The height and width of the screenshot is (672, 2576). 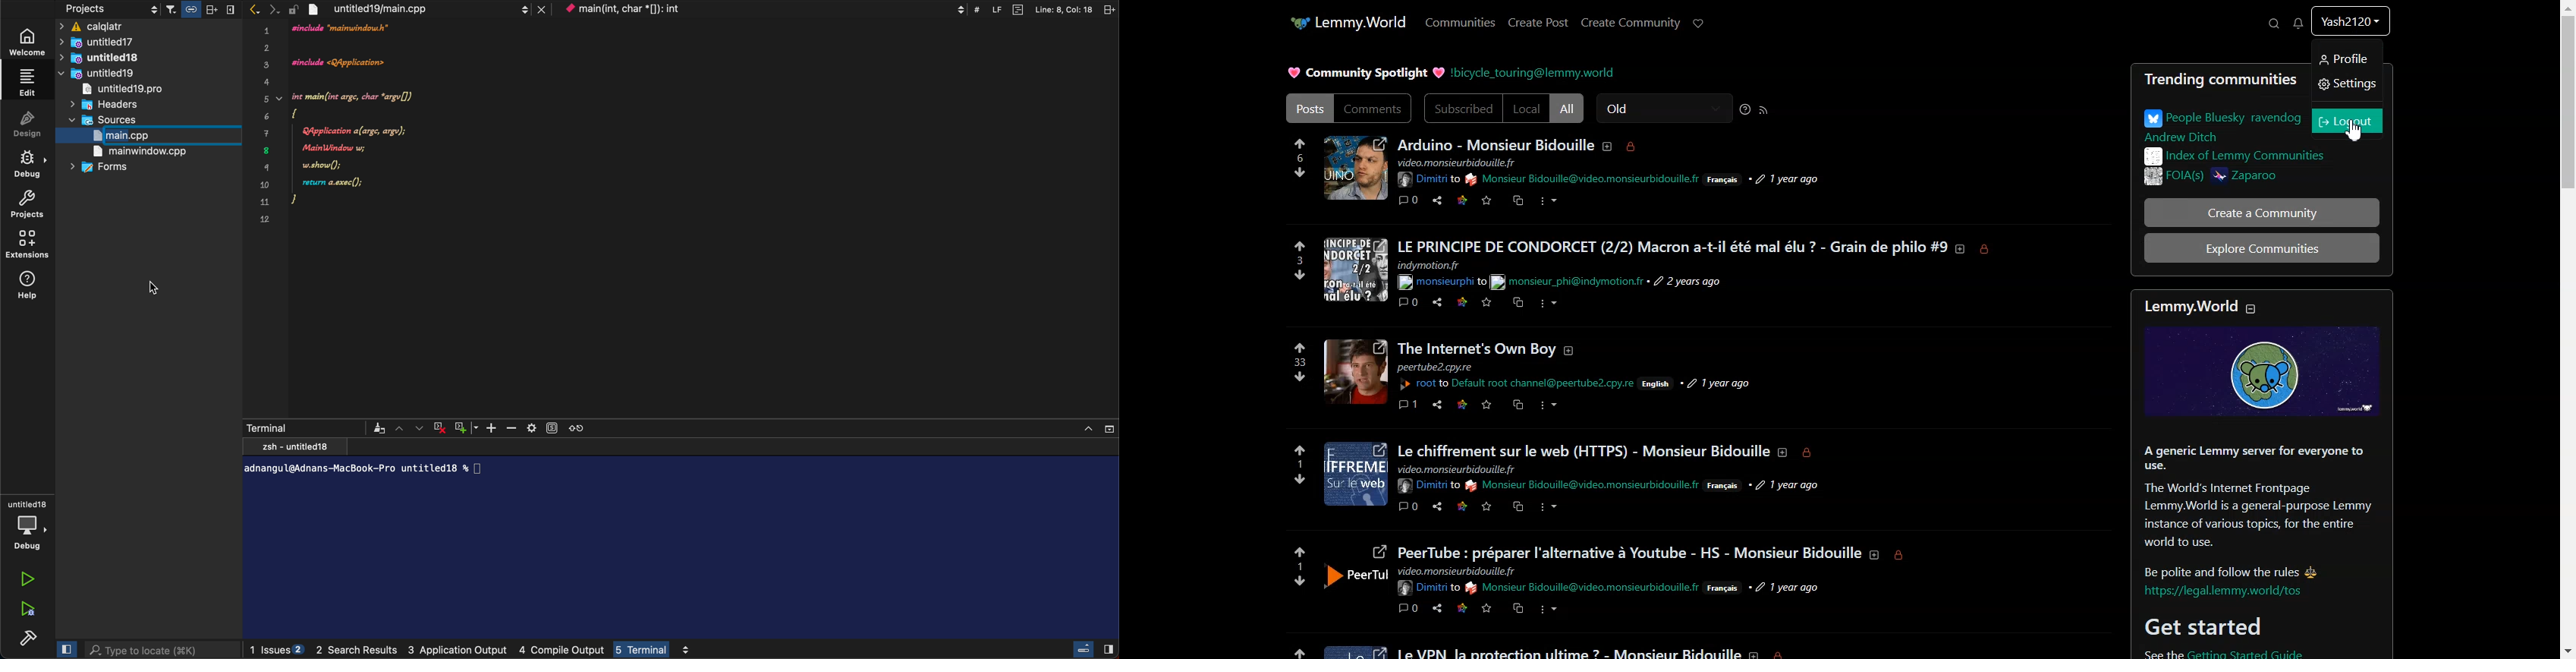 I want to click on debug, so click(x=34, y=165).